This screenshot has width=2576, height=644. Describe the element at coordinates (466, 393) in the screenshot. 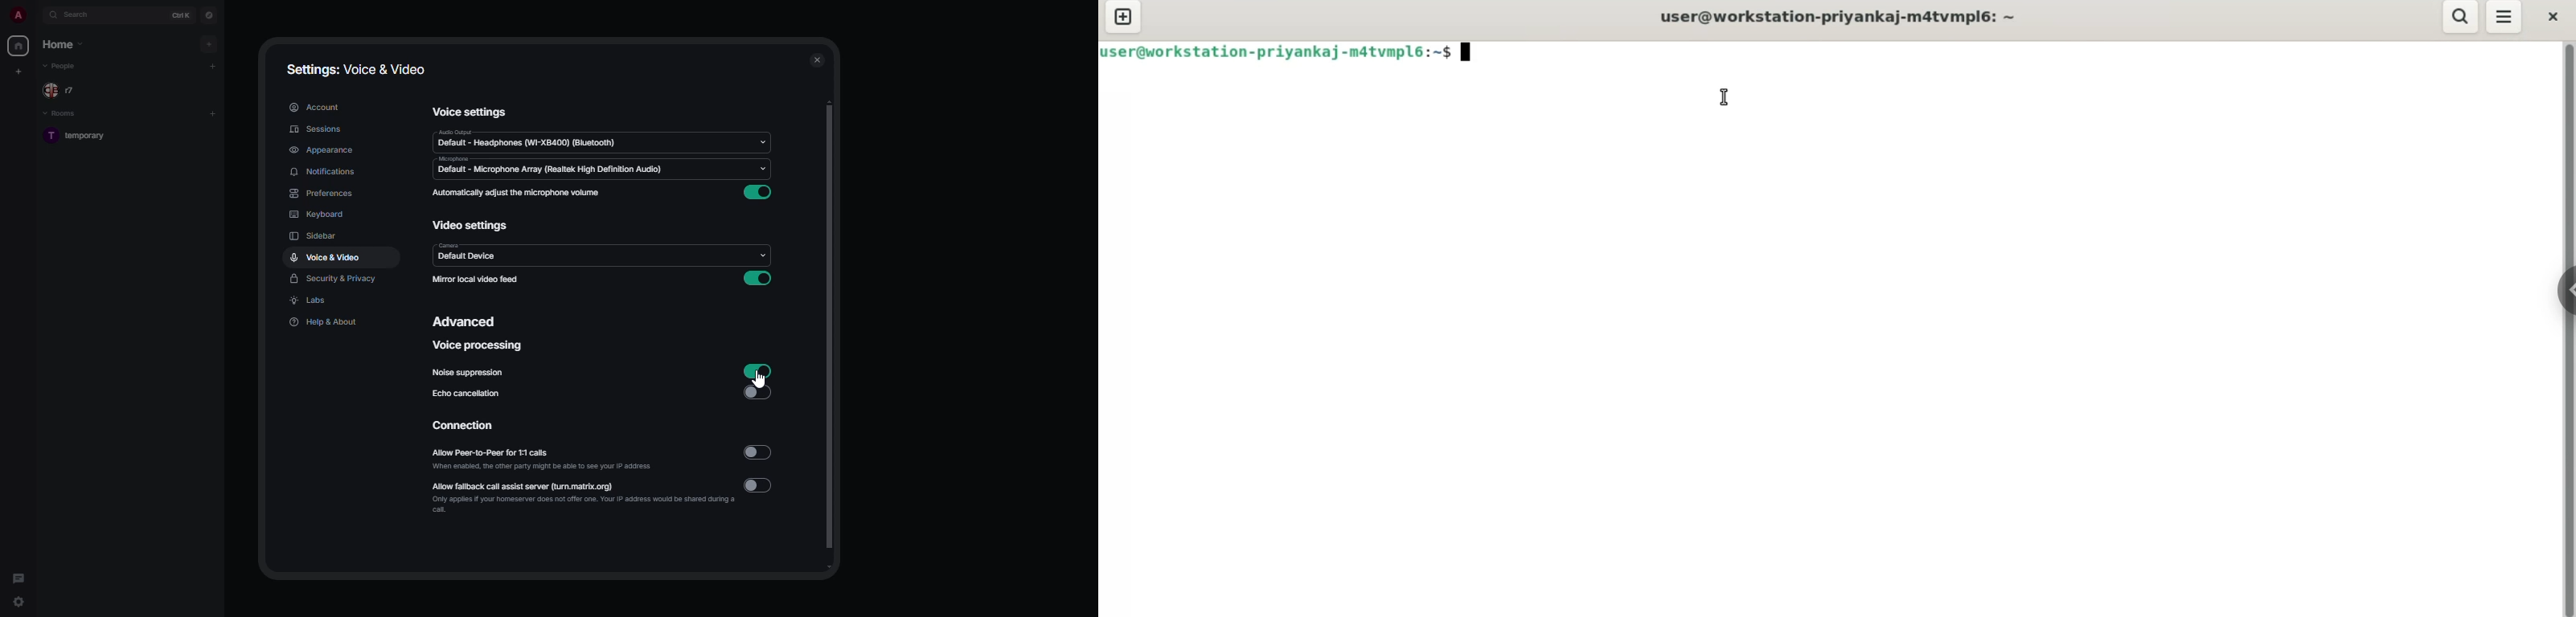

I see `echo cancellation` at that location.